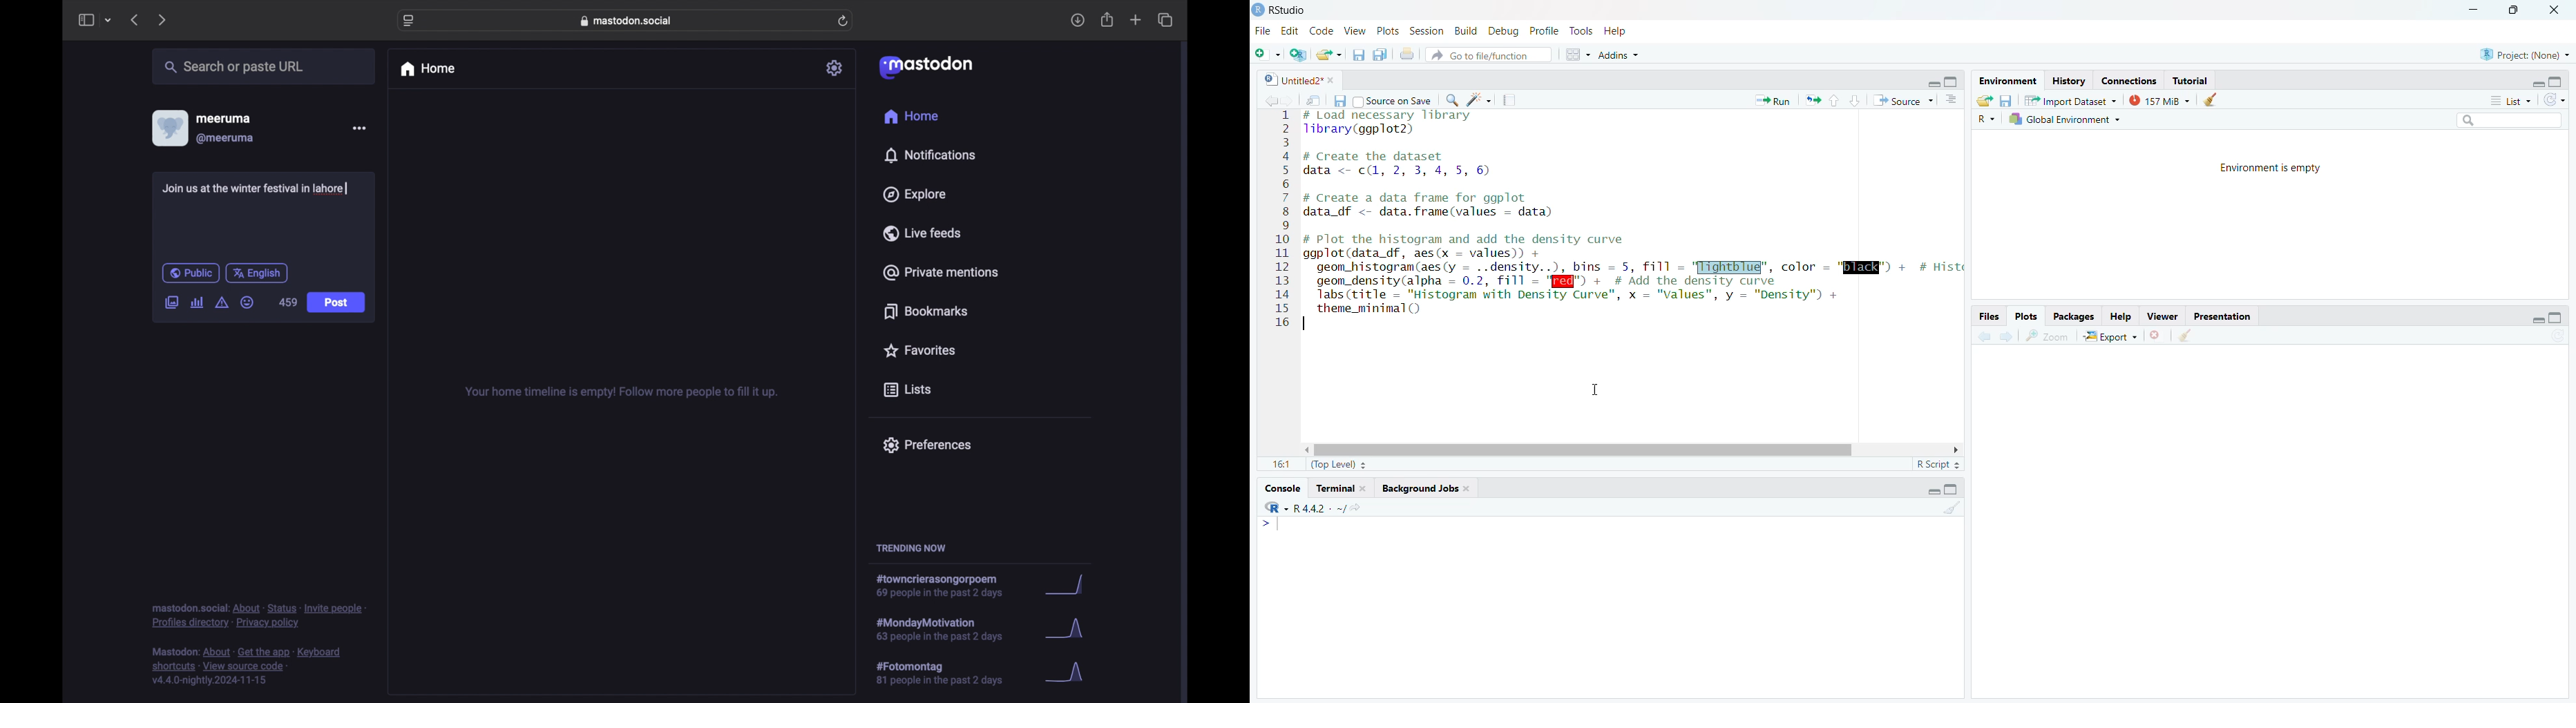 The image size is (2576, 728). Describe the element at coordinates (1333, 78) in the screenshot. I see `close` at that location.